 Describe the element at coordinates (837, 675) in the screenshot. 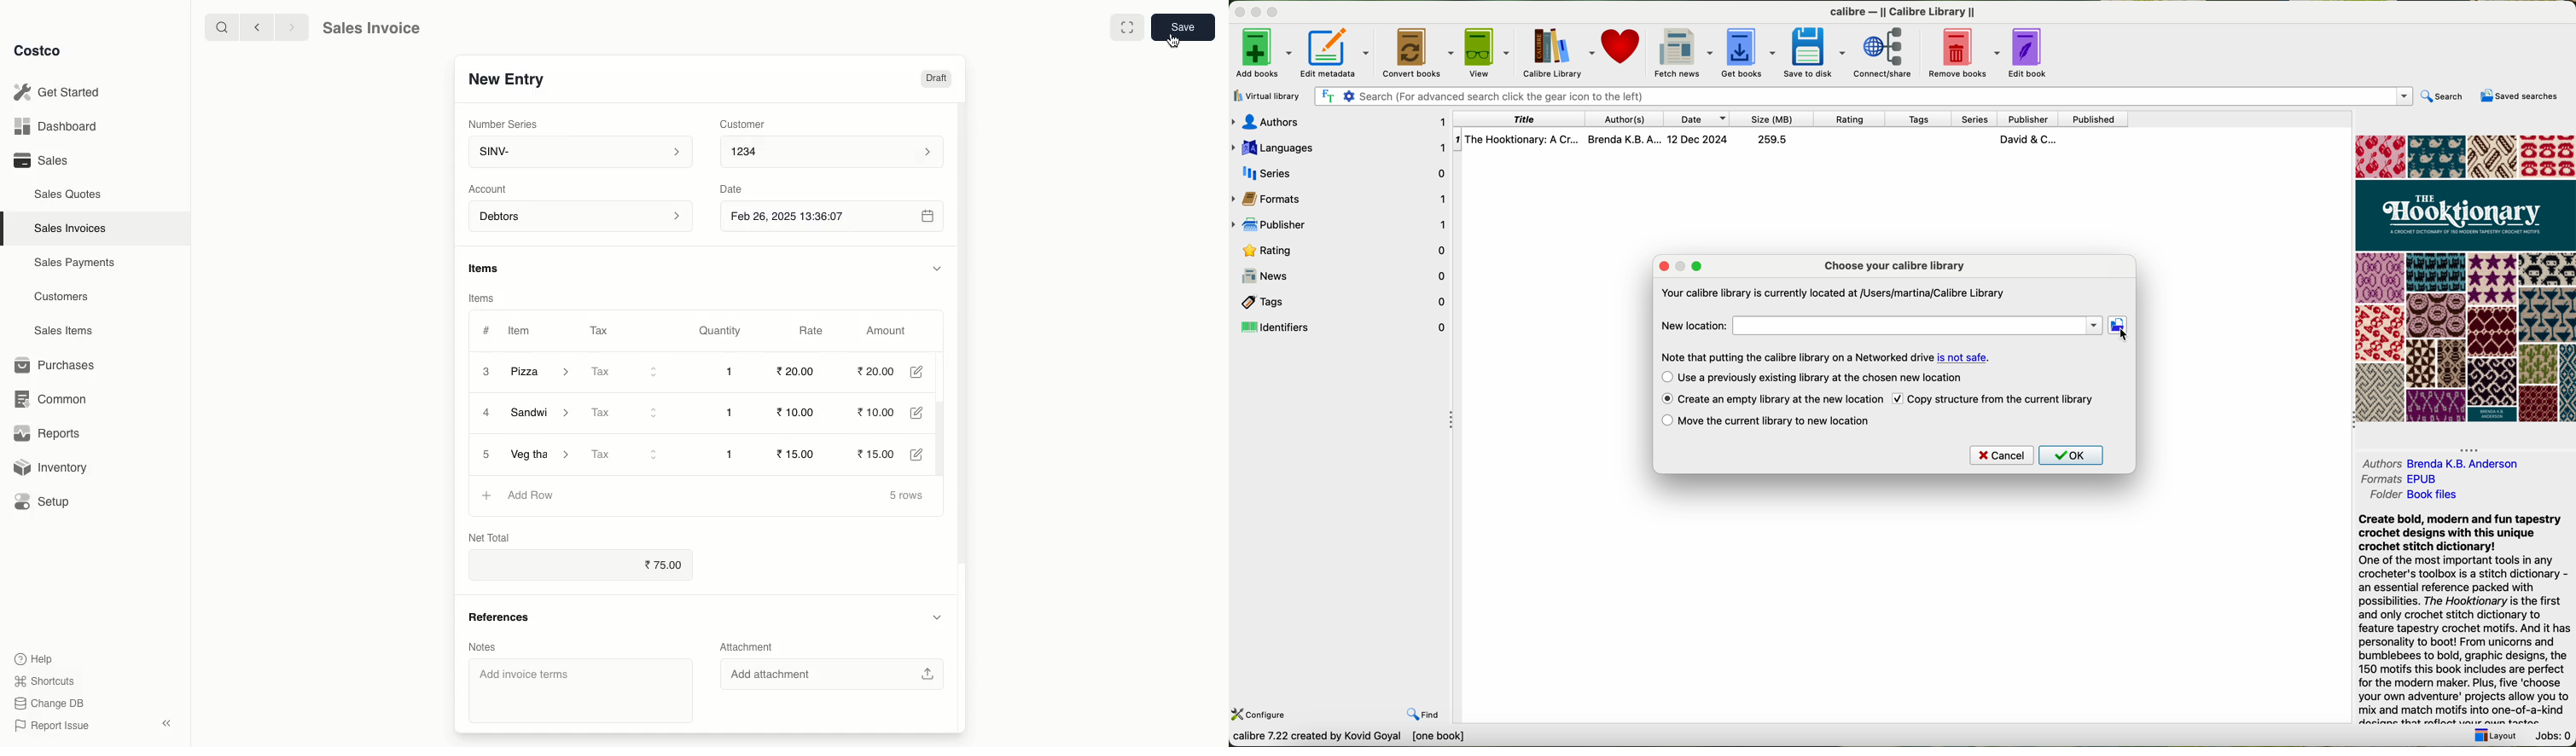

I see `‘Add attachment` at that location.